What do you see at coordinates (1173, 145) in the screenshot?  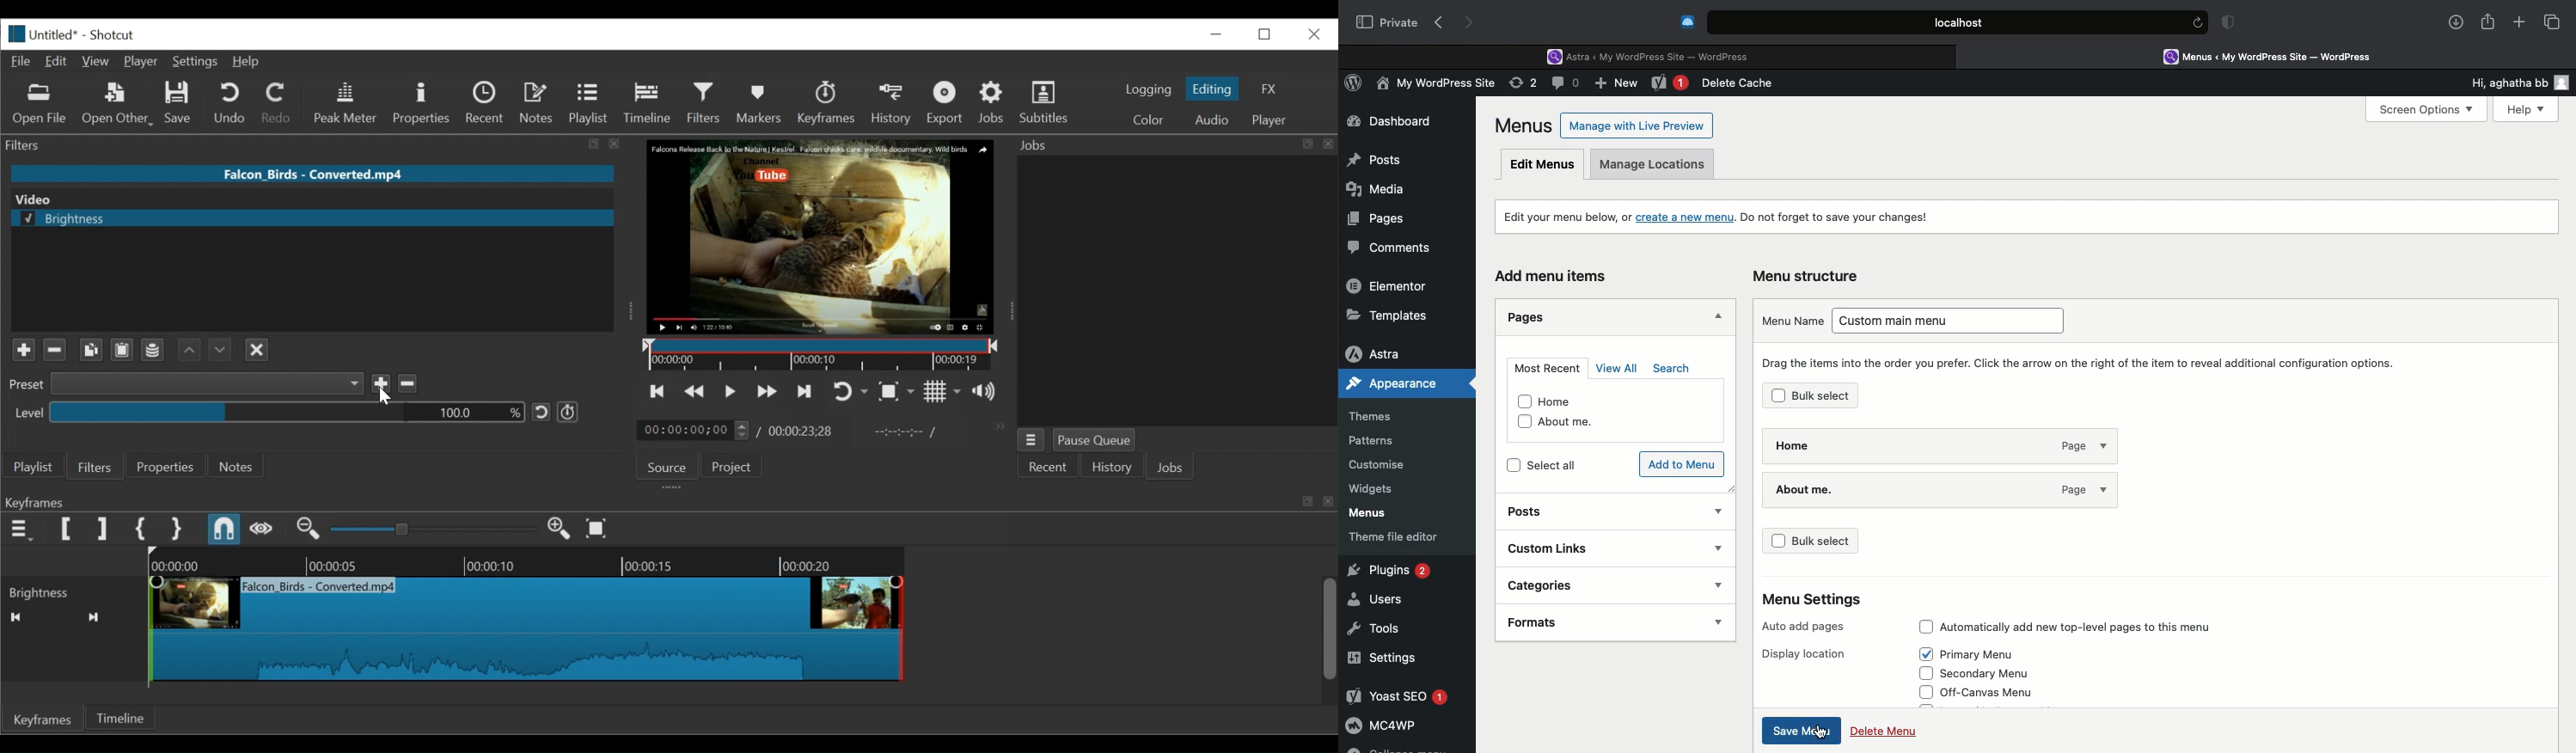 I see `Jobs Panel` at bounding box center [1173, 145].